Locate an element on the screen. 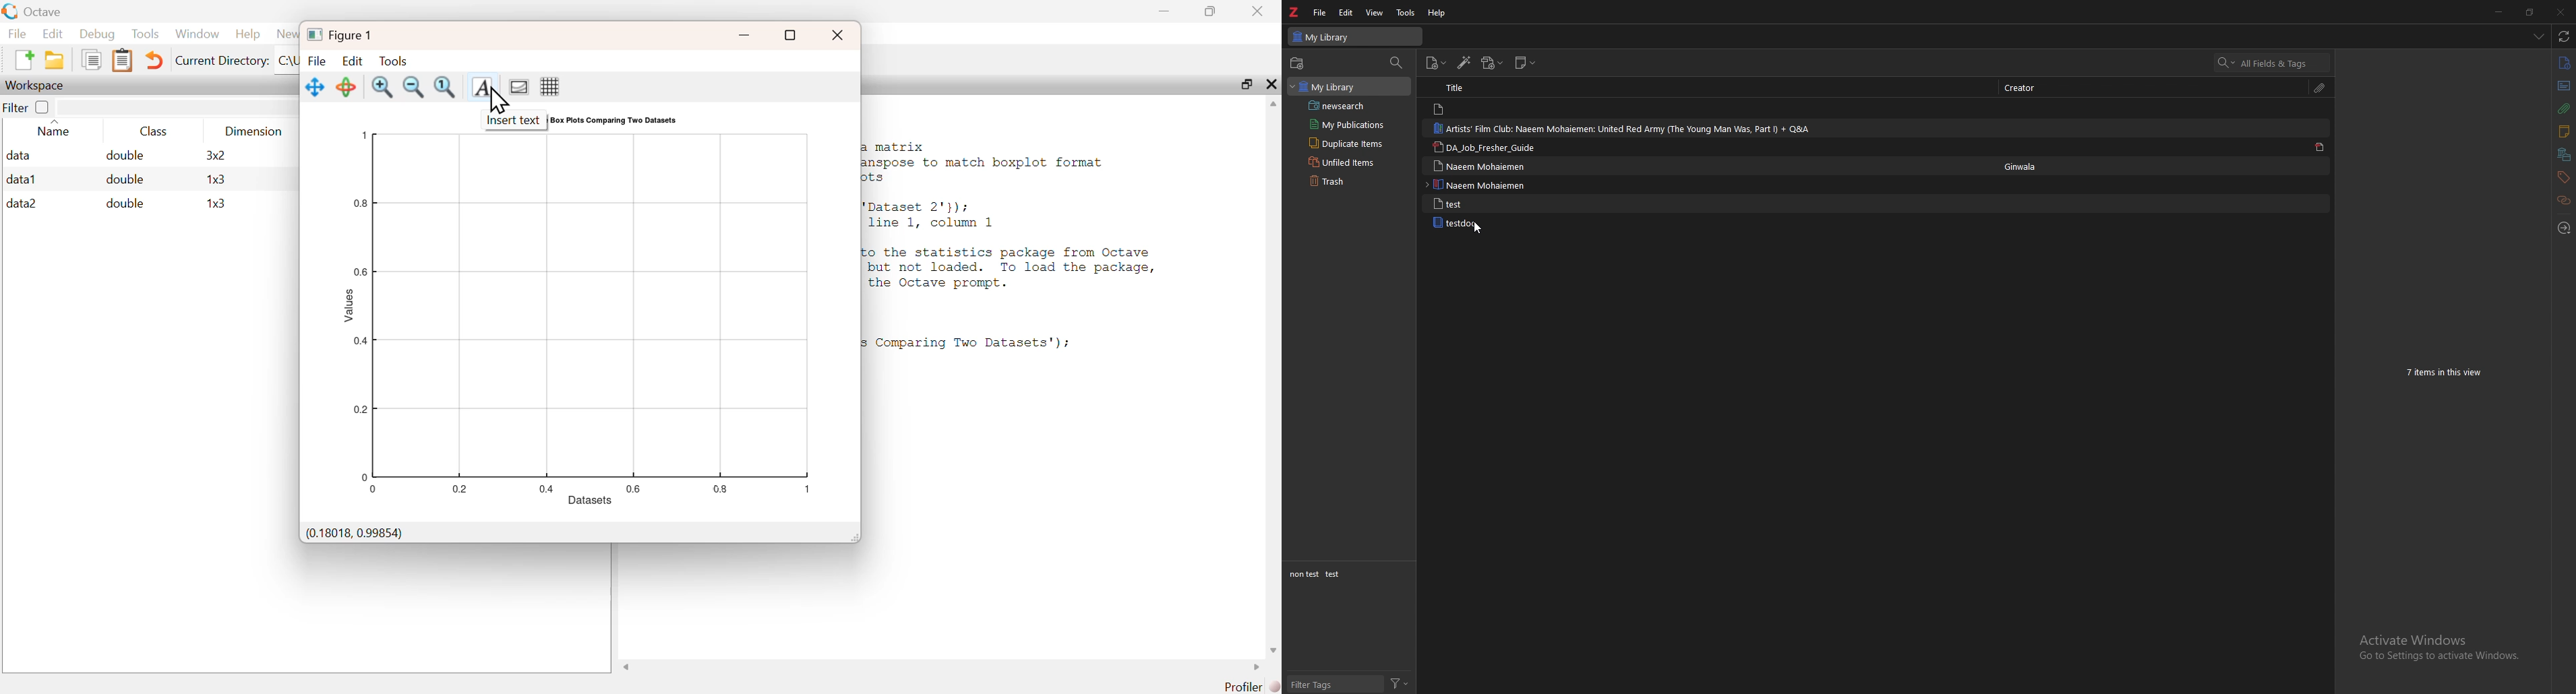 The height and width of the screenshot is (700, 2576). Zoom in is located at coordinates (383, 87).